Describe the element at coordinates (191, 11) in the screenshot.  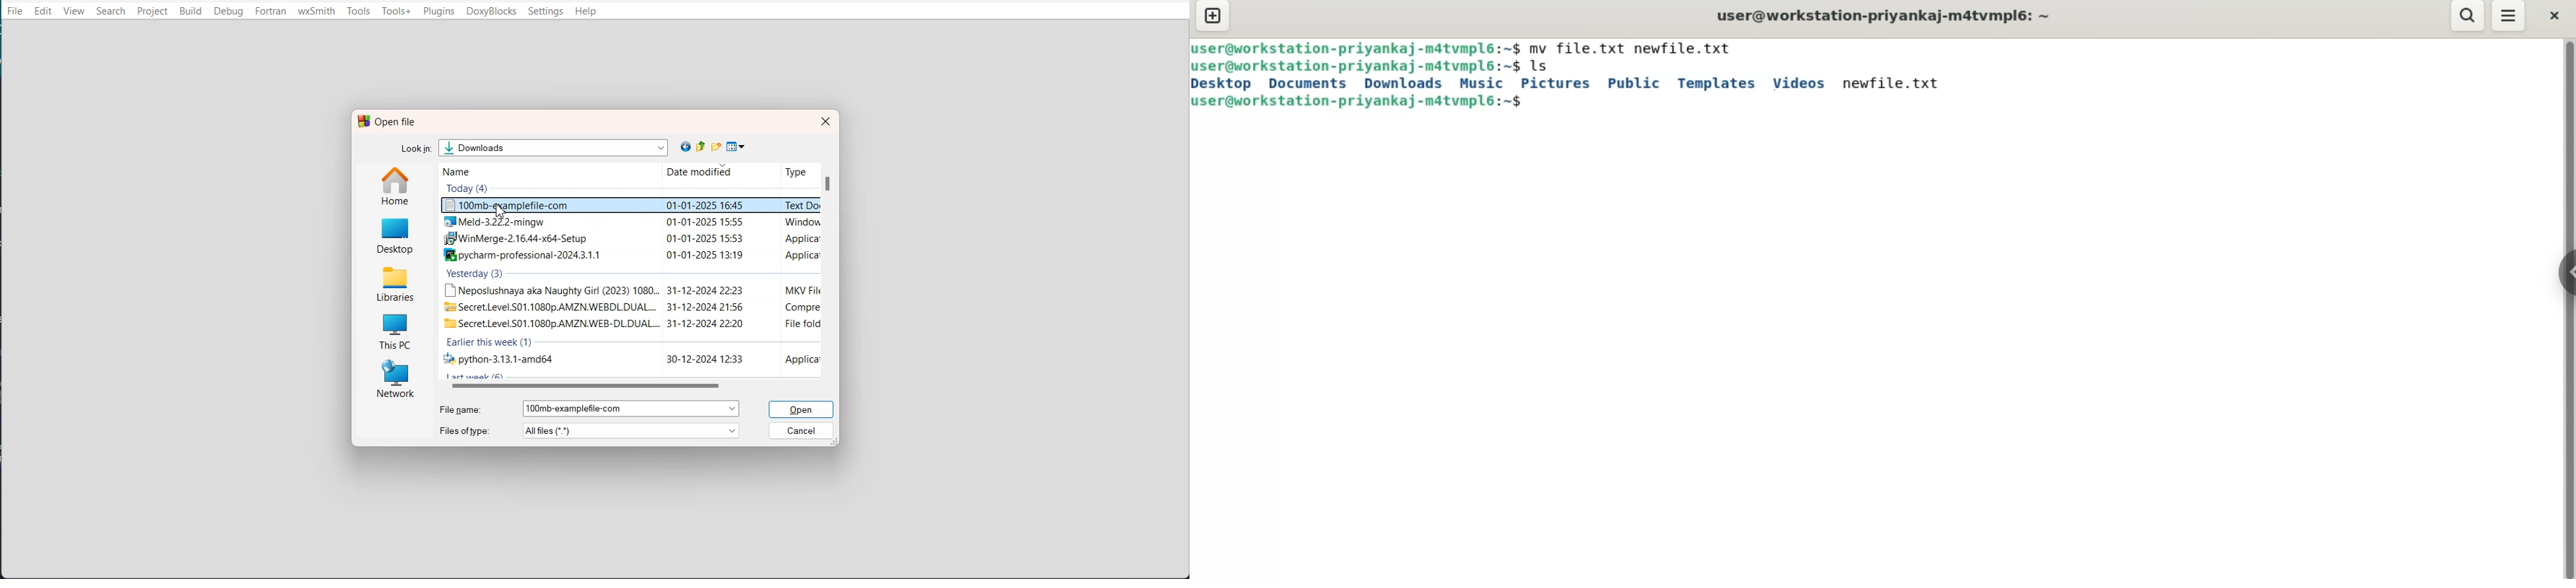
I see `Build` at that location.